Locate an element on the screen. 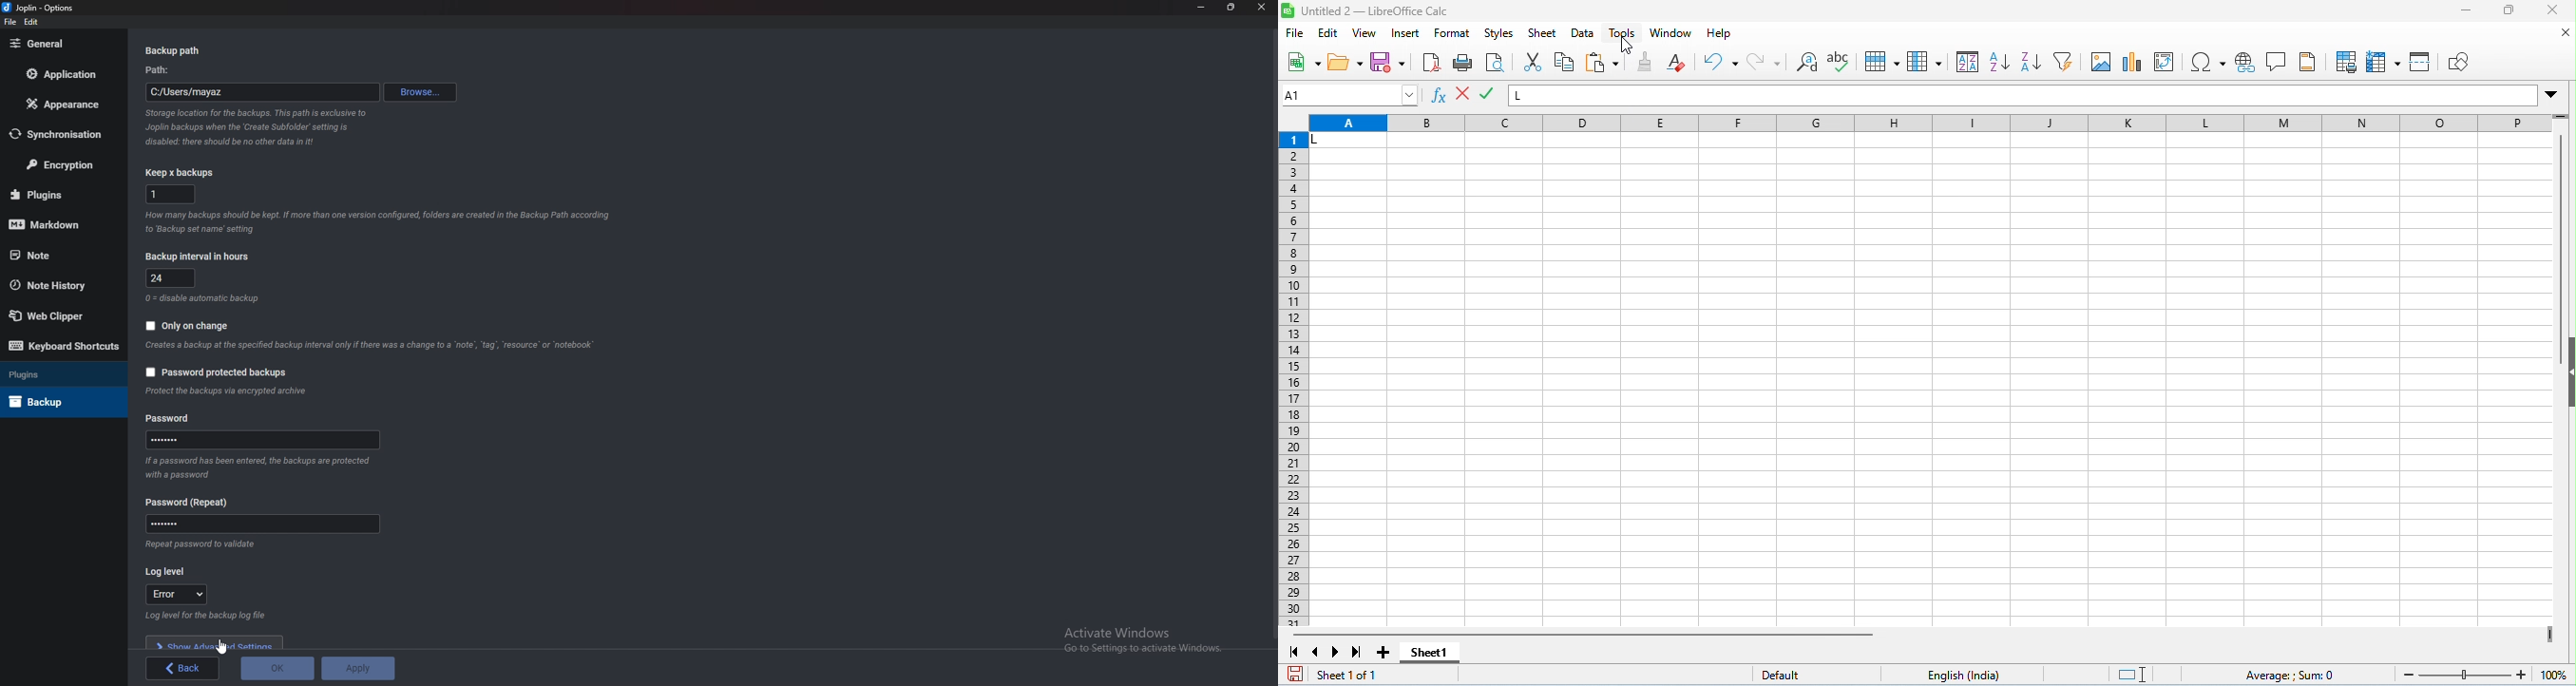  sheet is located at coordinates (1542, 33).